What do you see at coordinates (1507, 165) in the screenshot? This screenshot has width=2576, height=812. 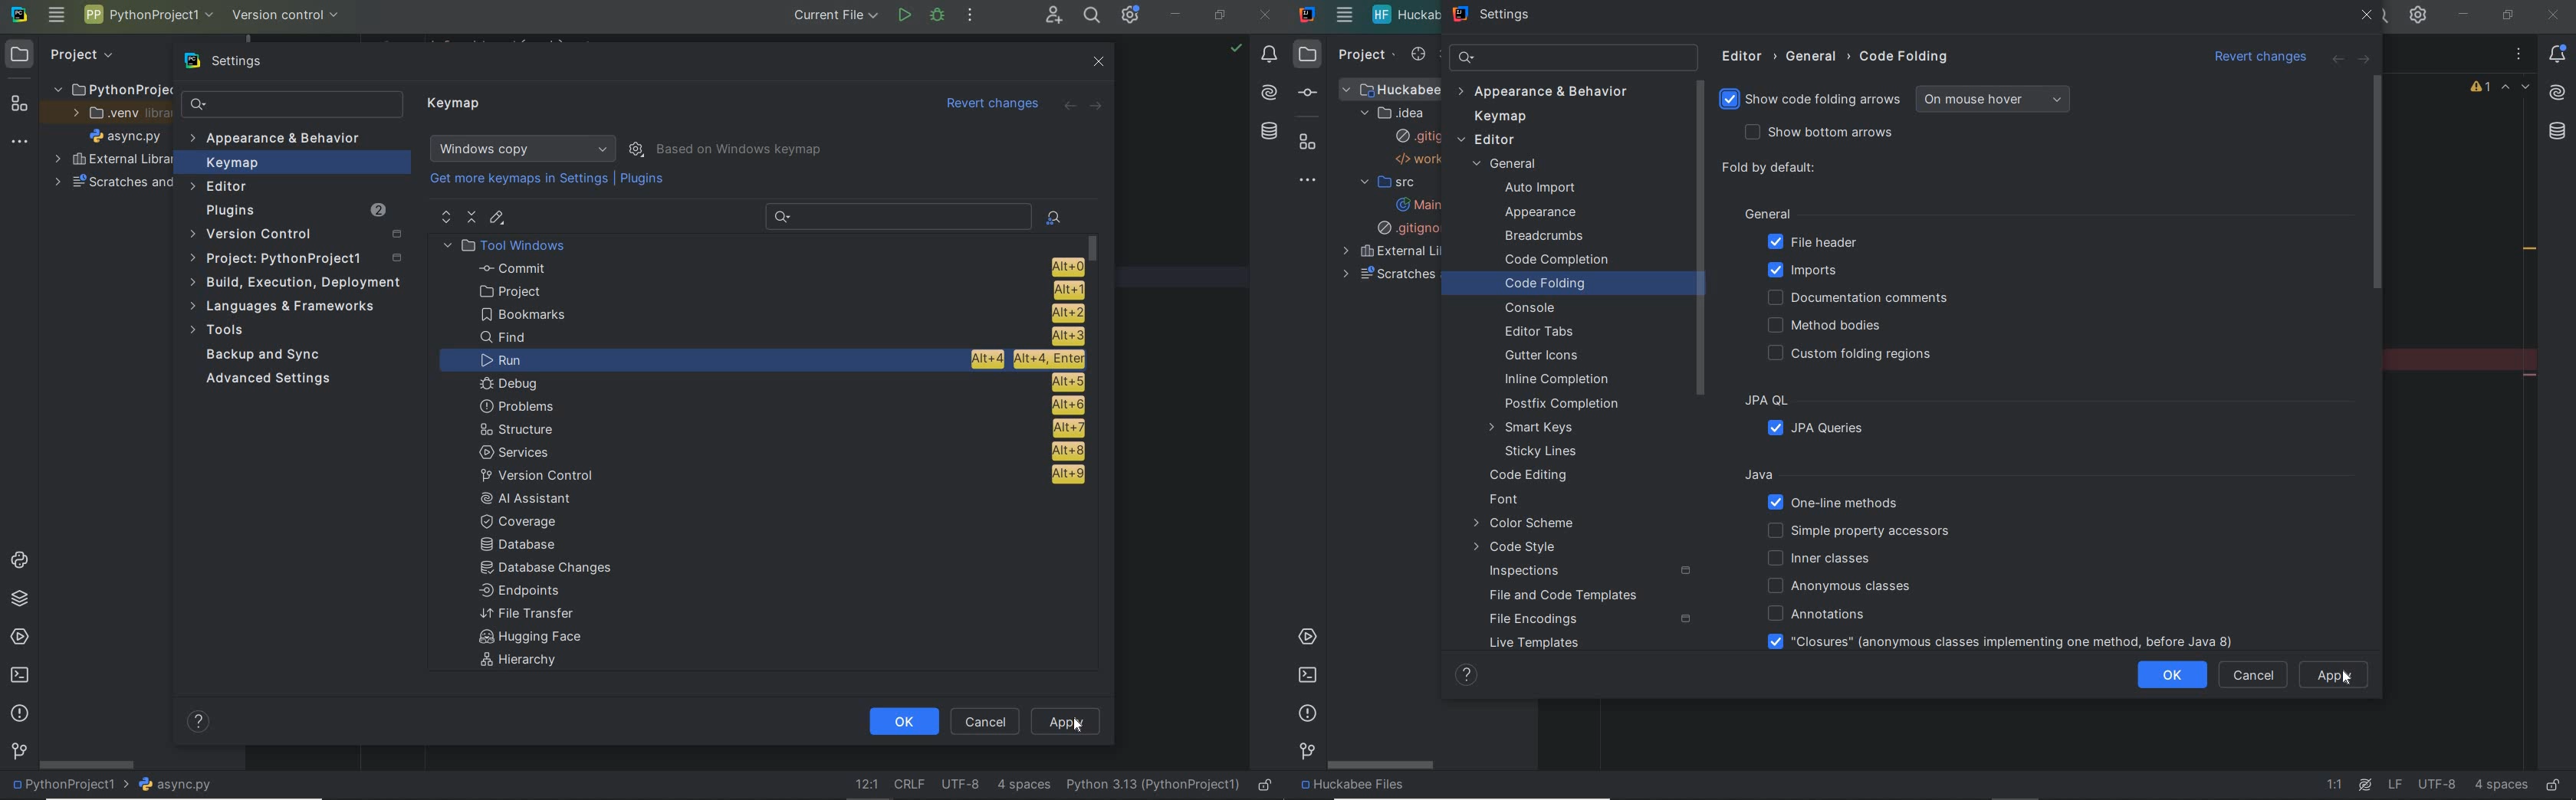 I see `general` at bounding box center [1507, 165].